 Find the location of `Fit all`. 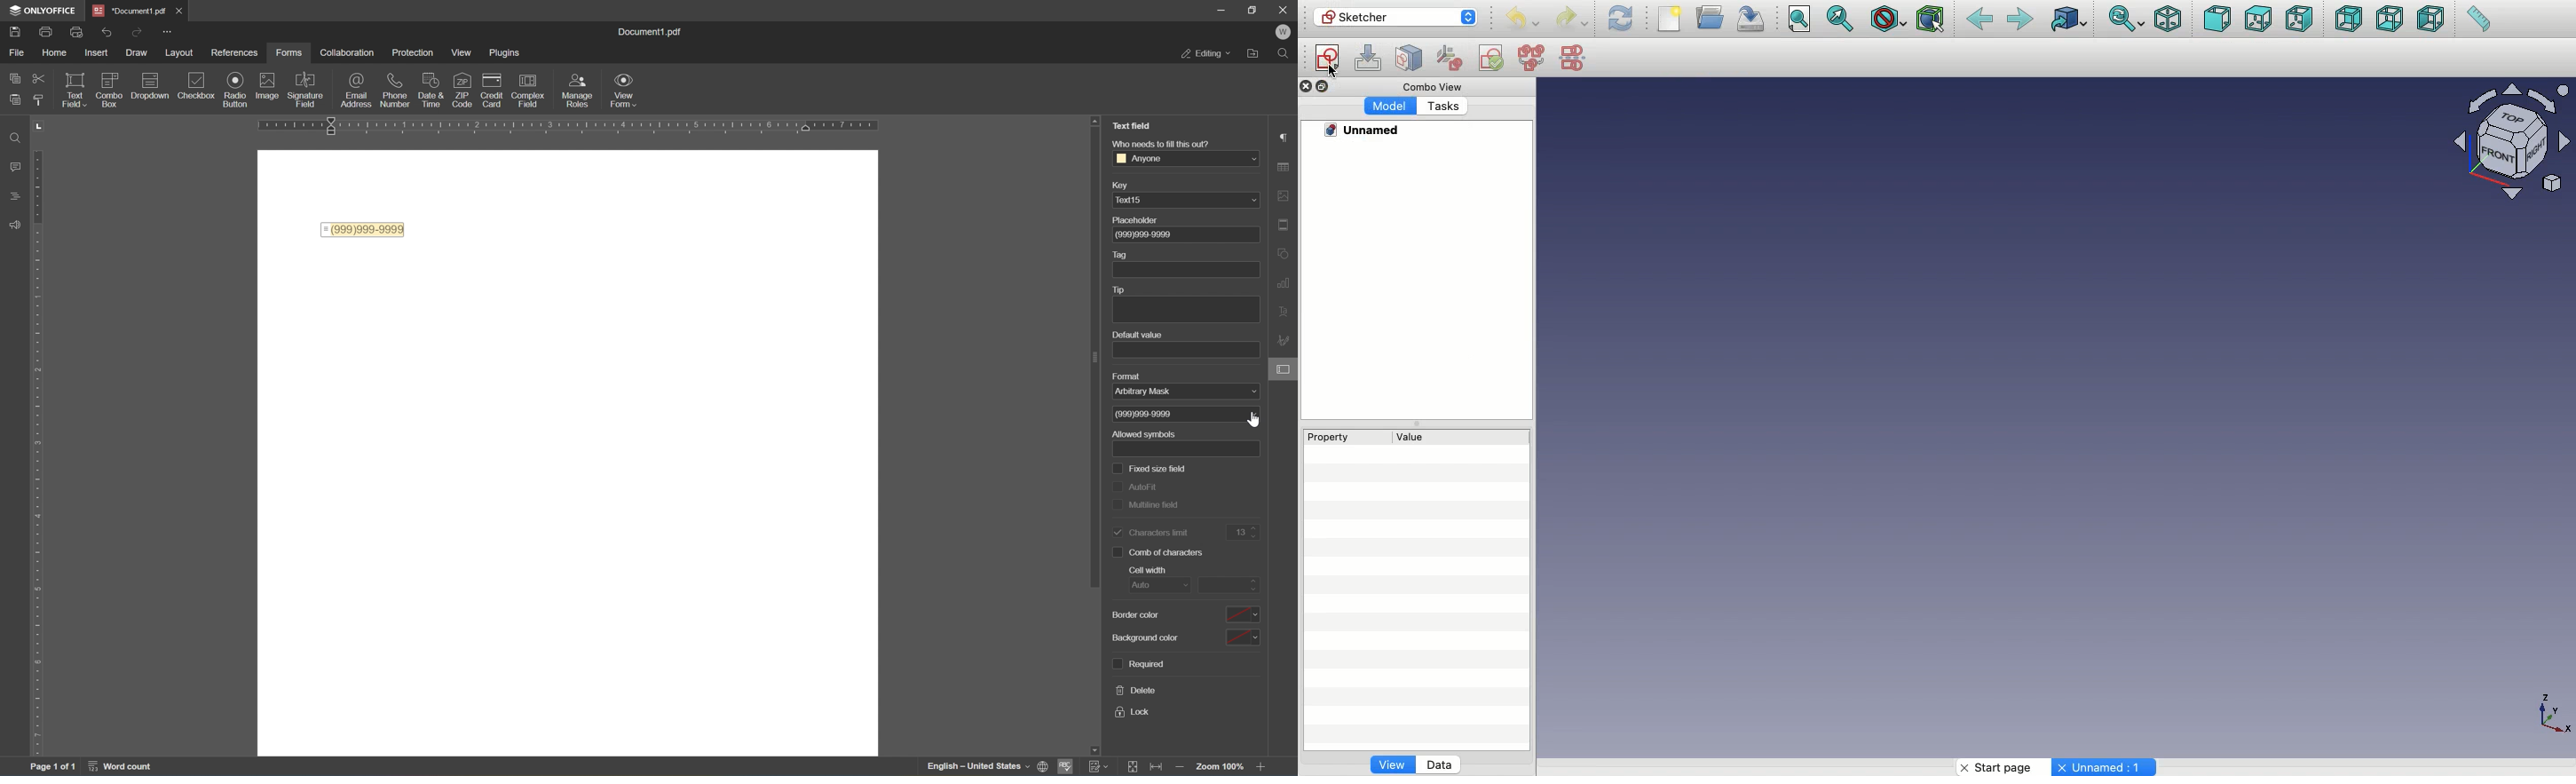

Fit all is located at coordinates (1801, 20).